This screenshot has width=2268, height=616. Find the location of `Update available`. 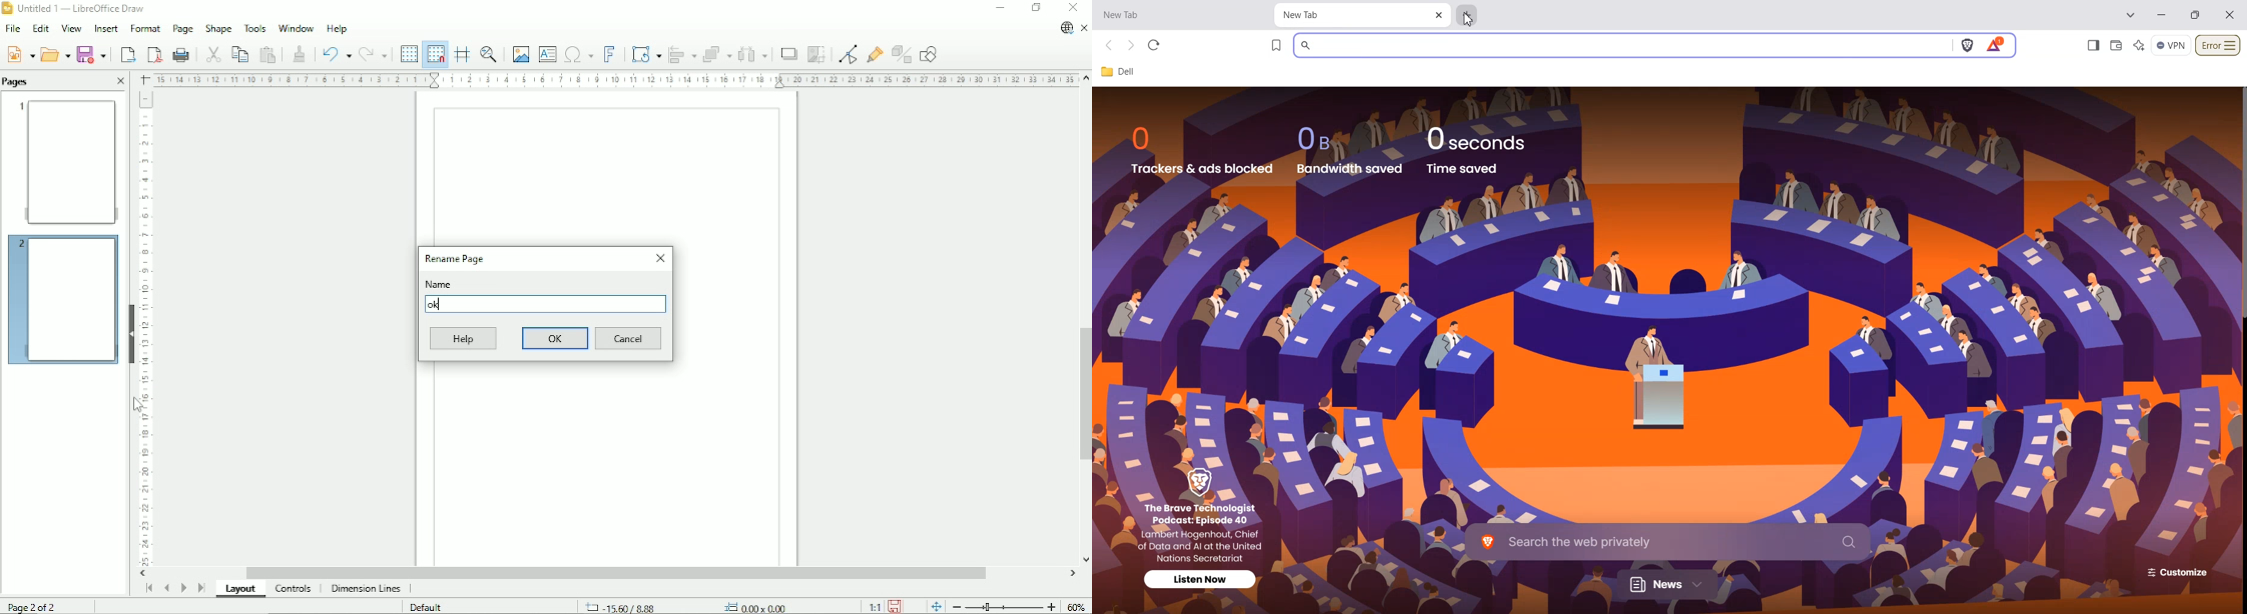

Update available is located at coordinates (1066, 28).